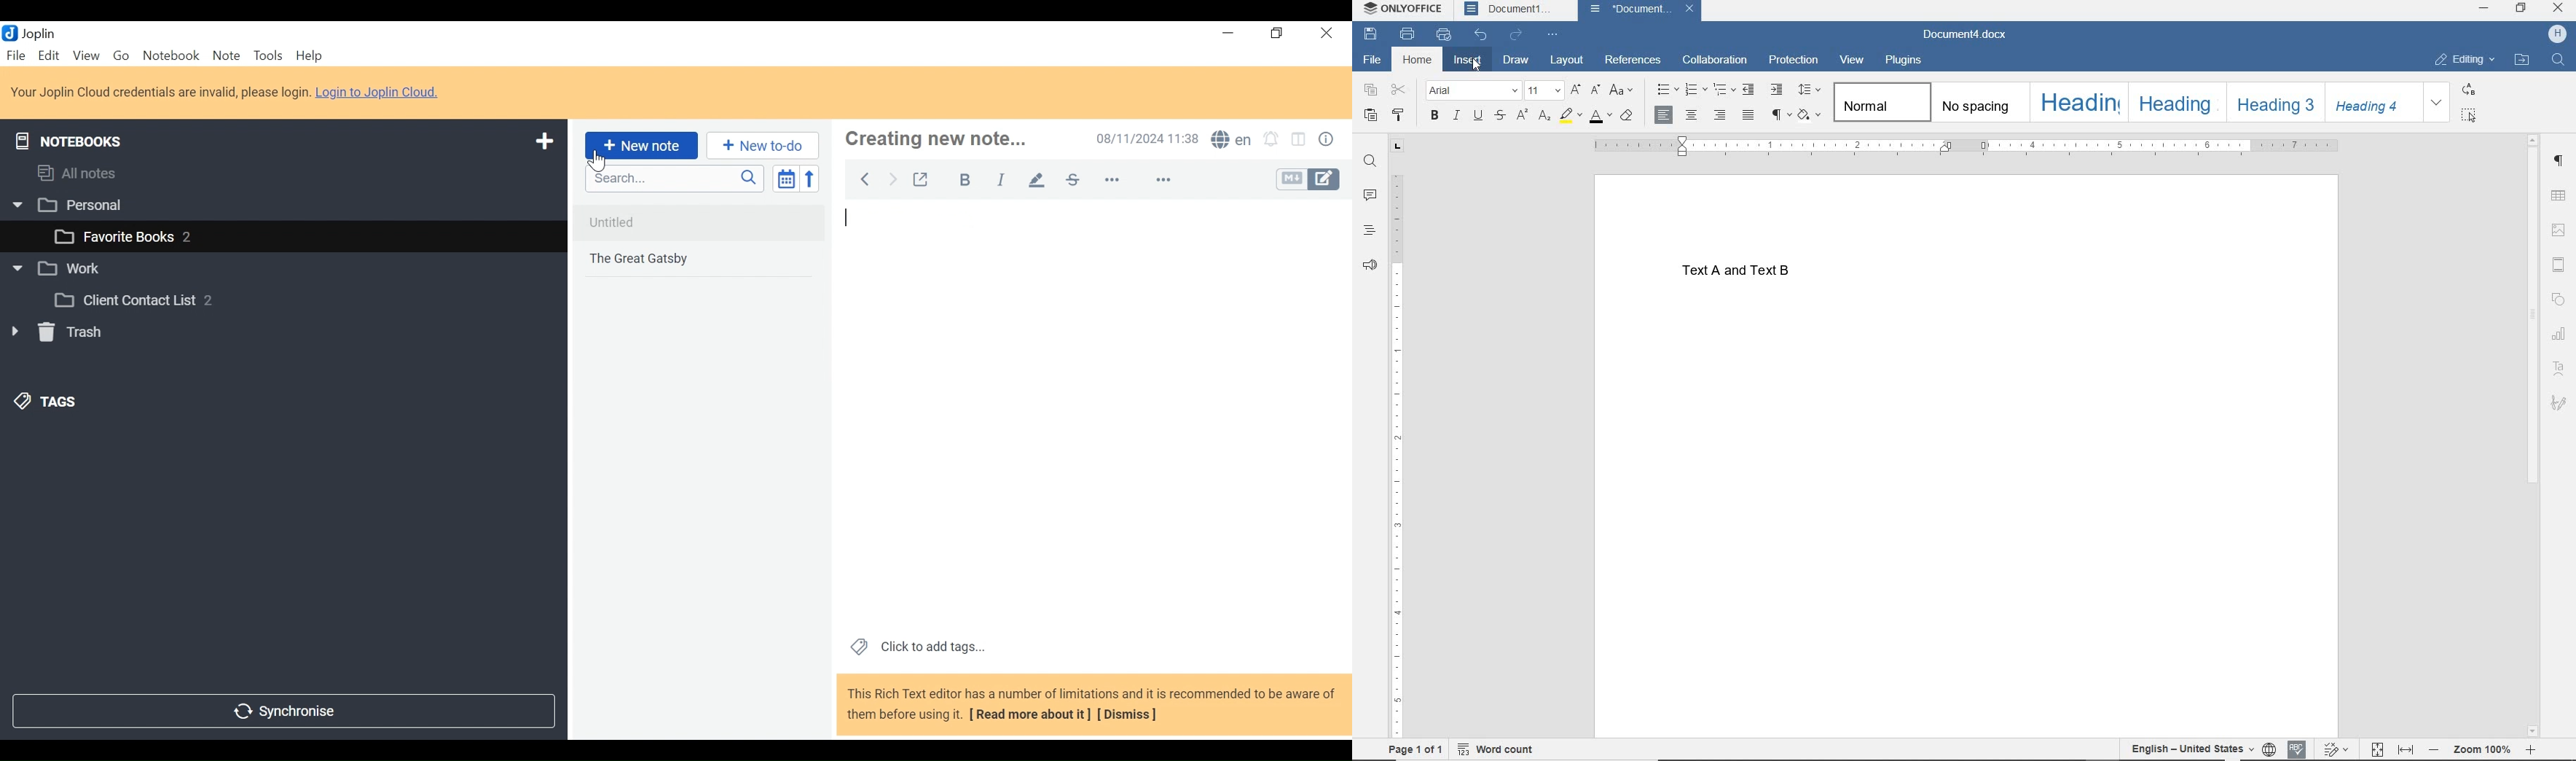 Image resolution: width=2576 pixels, height=784 pixels. Describe the element at coordinates (56, 265) in the screenshot. I see ` Work` at that location.